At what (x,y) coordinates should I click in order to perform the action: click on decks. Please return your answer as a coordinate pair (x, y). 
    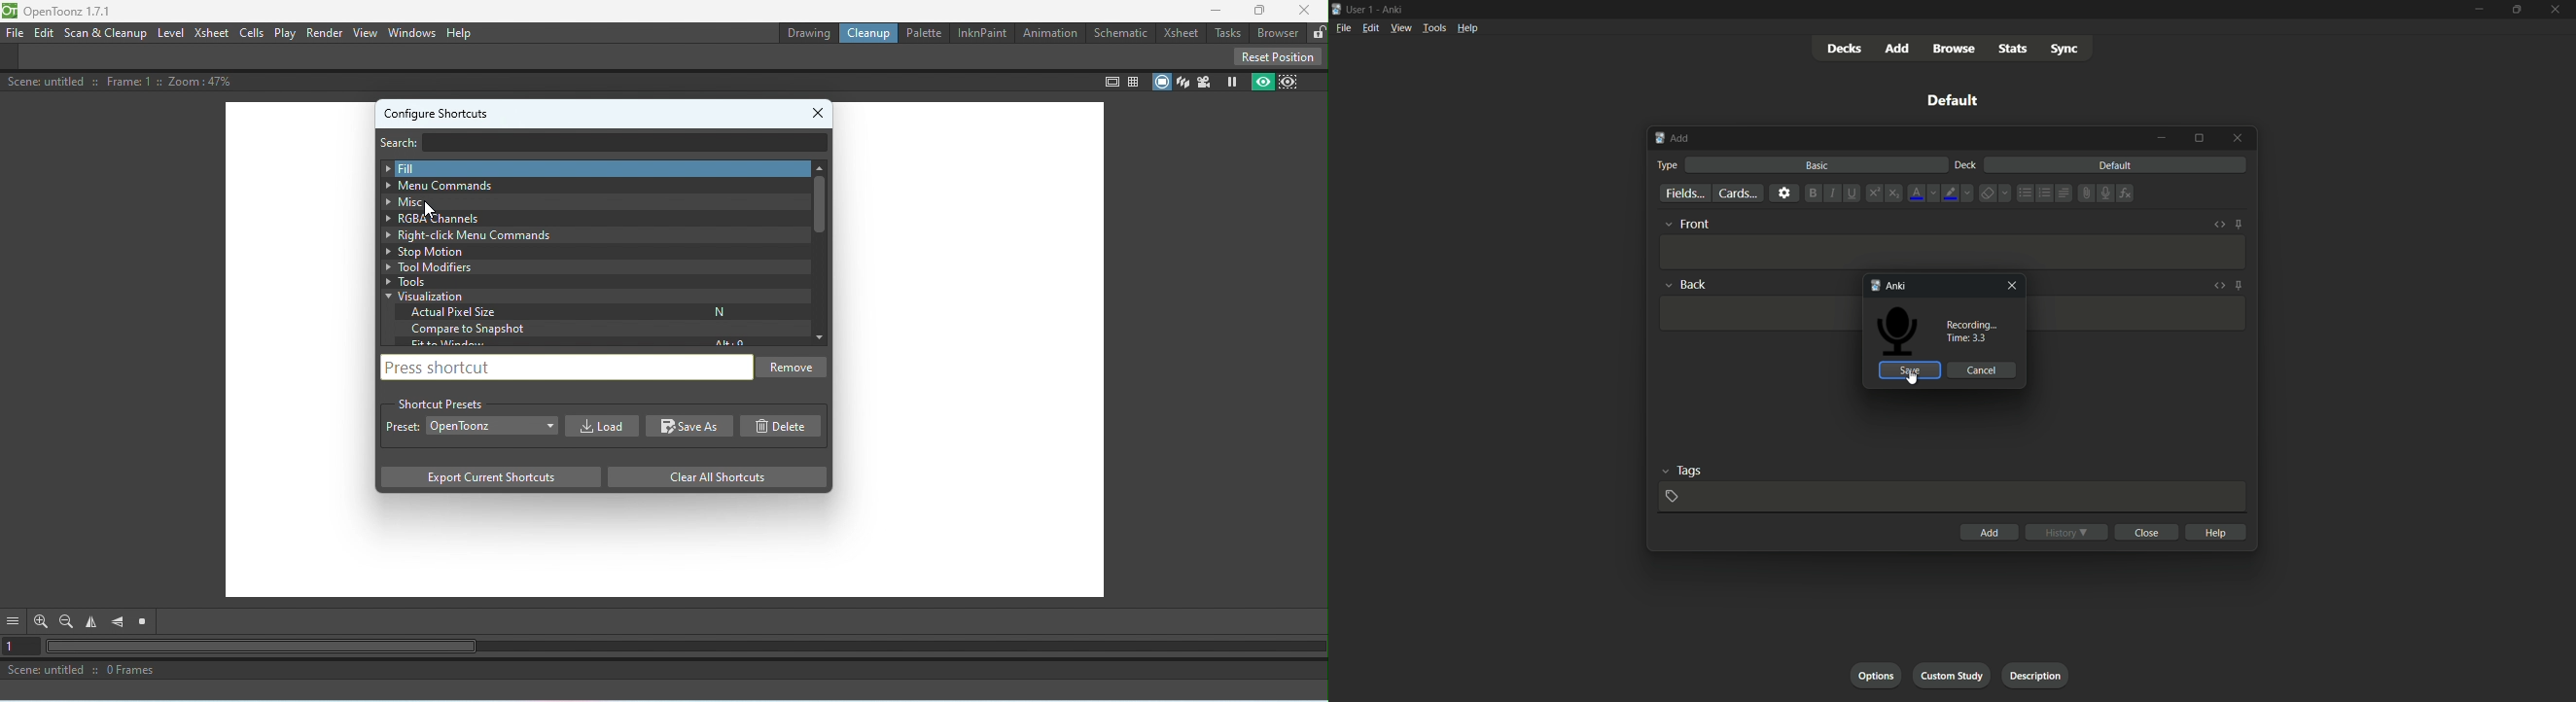
    Looking at the image, I should click on (1845, 49).